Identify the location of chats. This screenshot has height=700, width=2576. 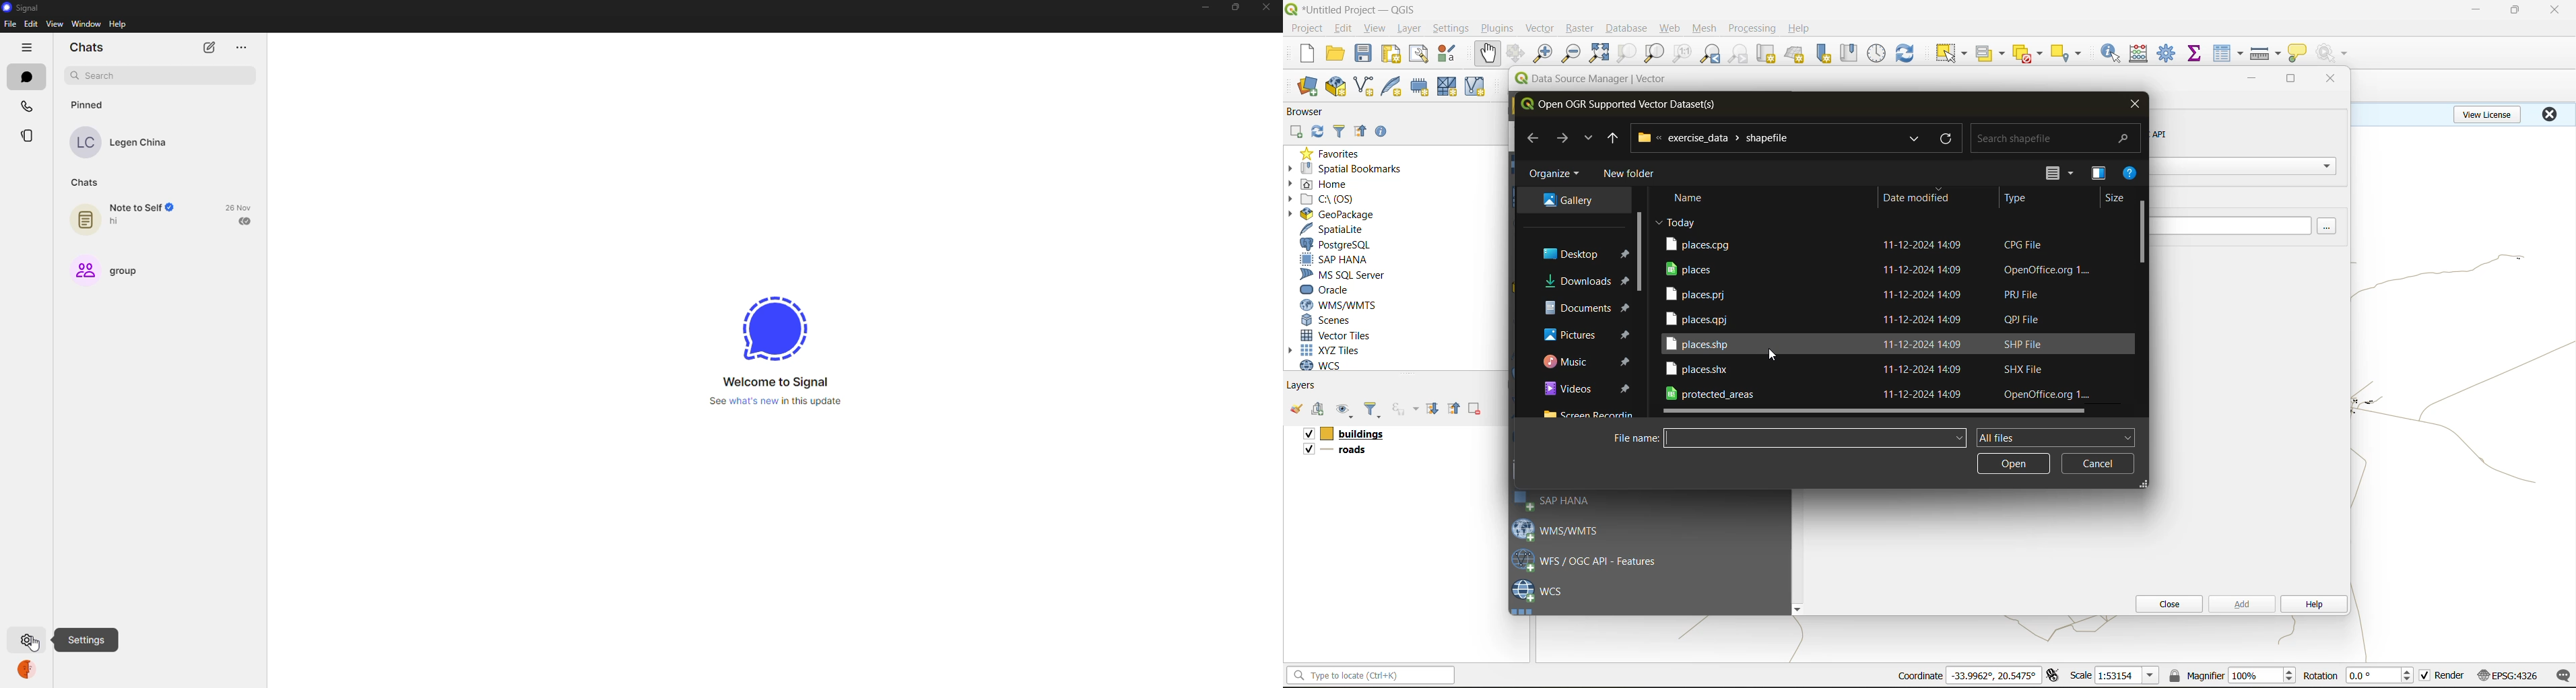
(26, 77).